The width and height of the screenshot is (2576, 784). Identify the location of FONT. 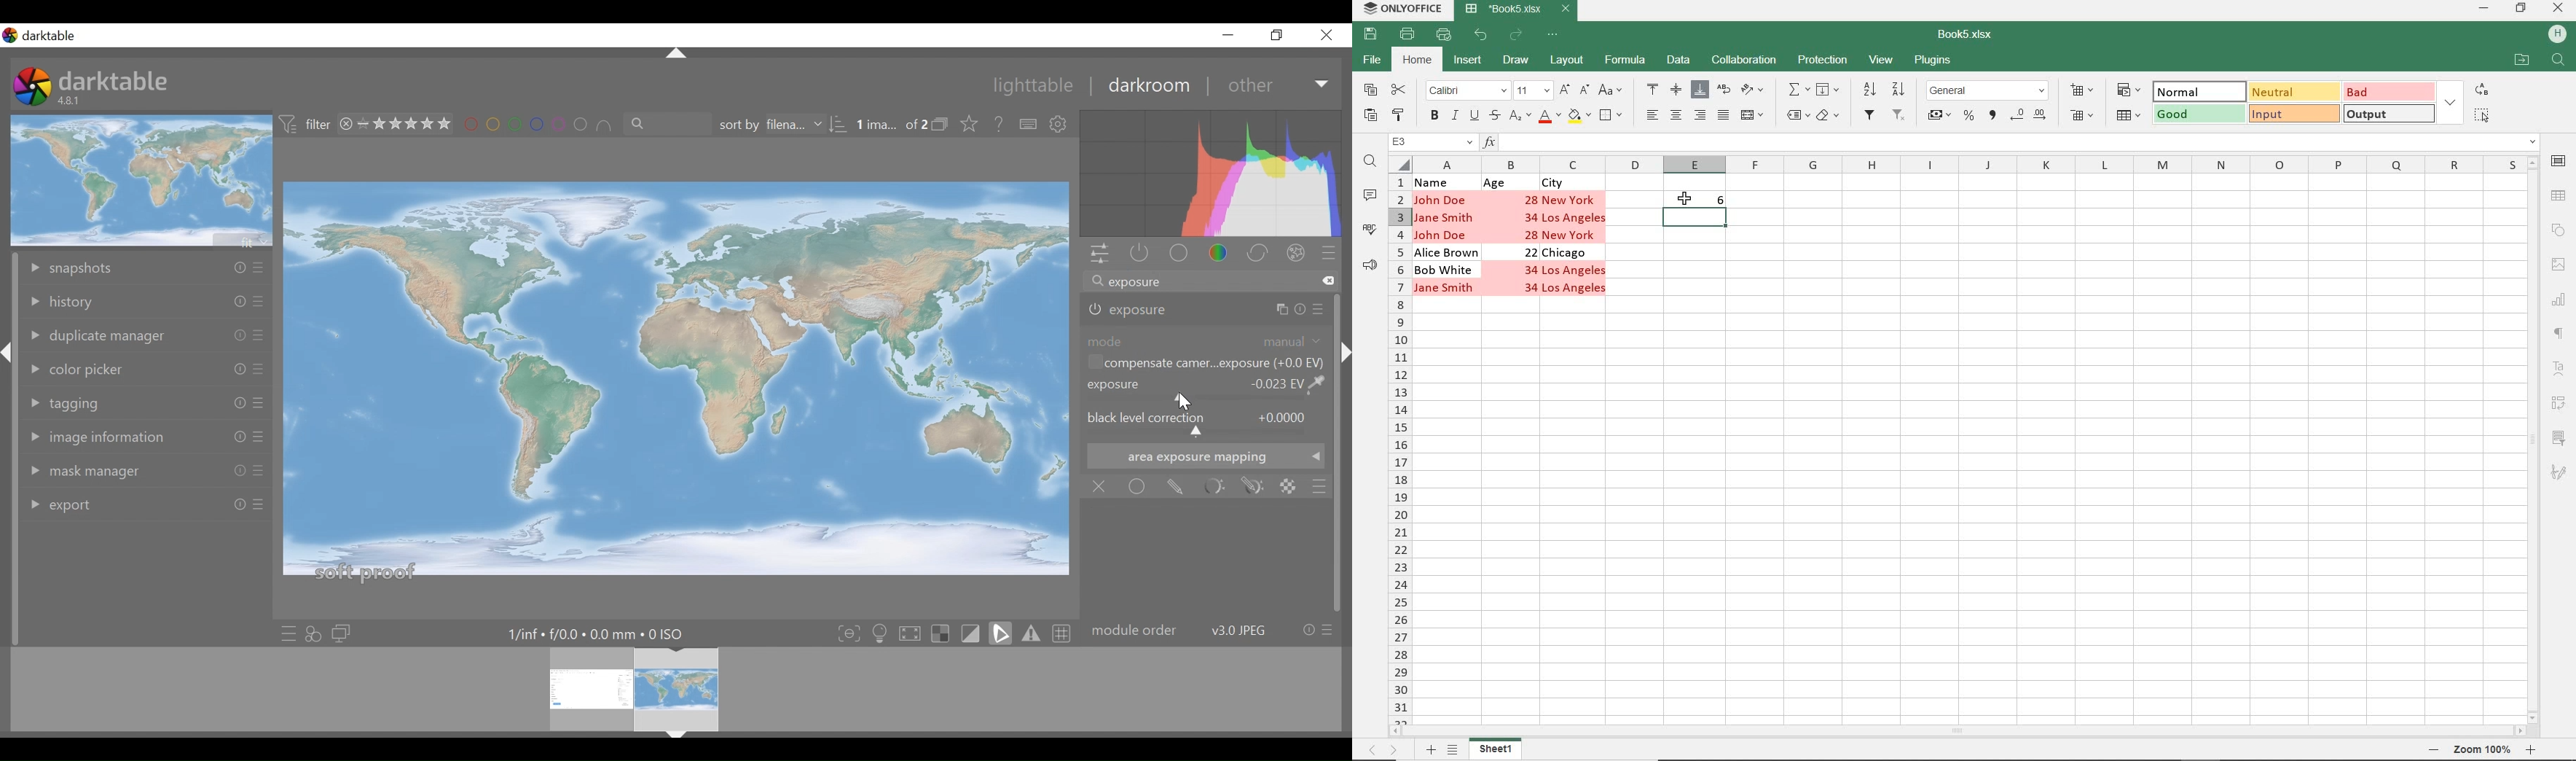
(1467, 91).